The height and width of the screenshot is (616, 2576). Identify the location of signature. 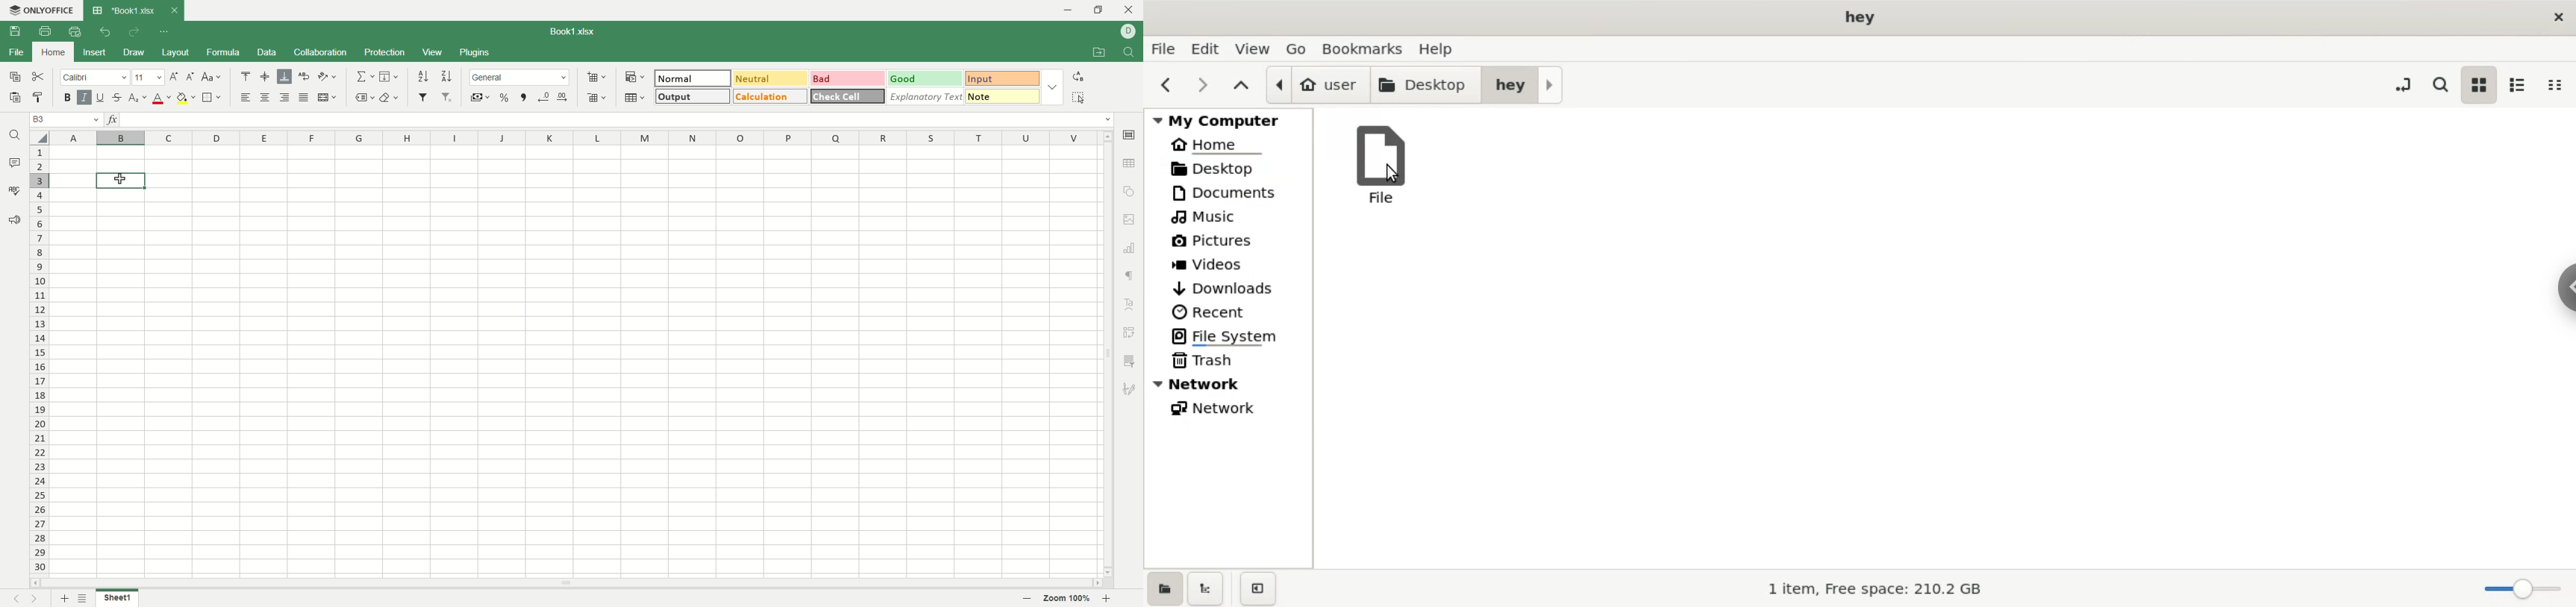
(1131, 387).